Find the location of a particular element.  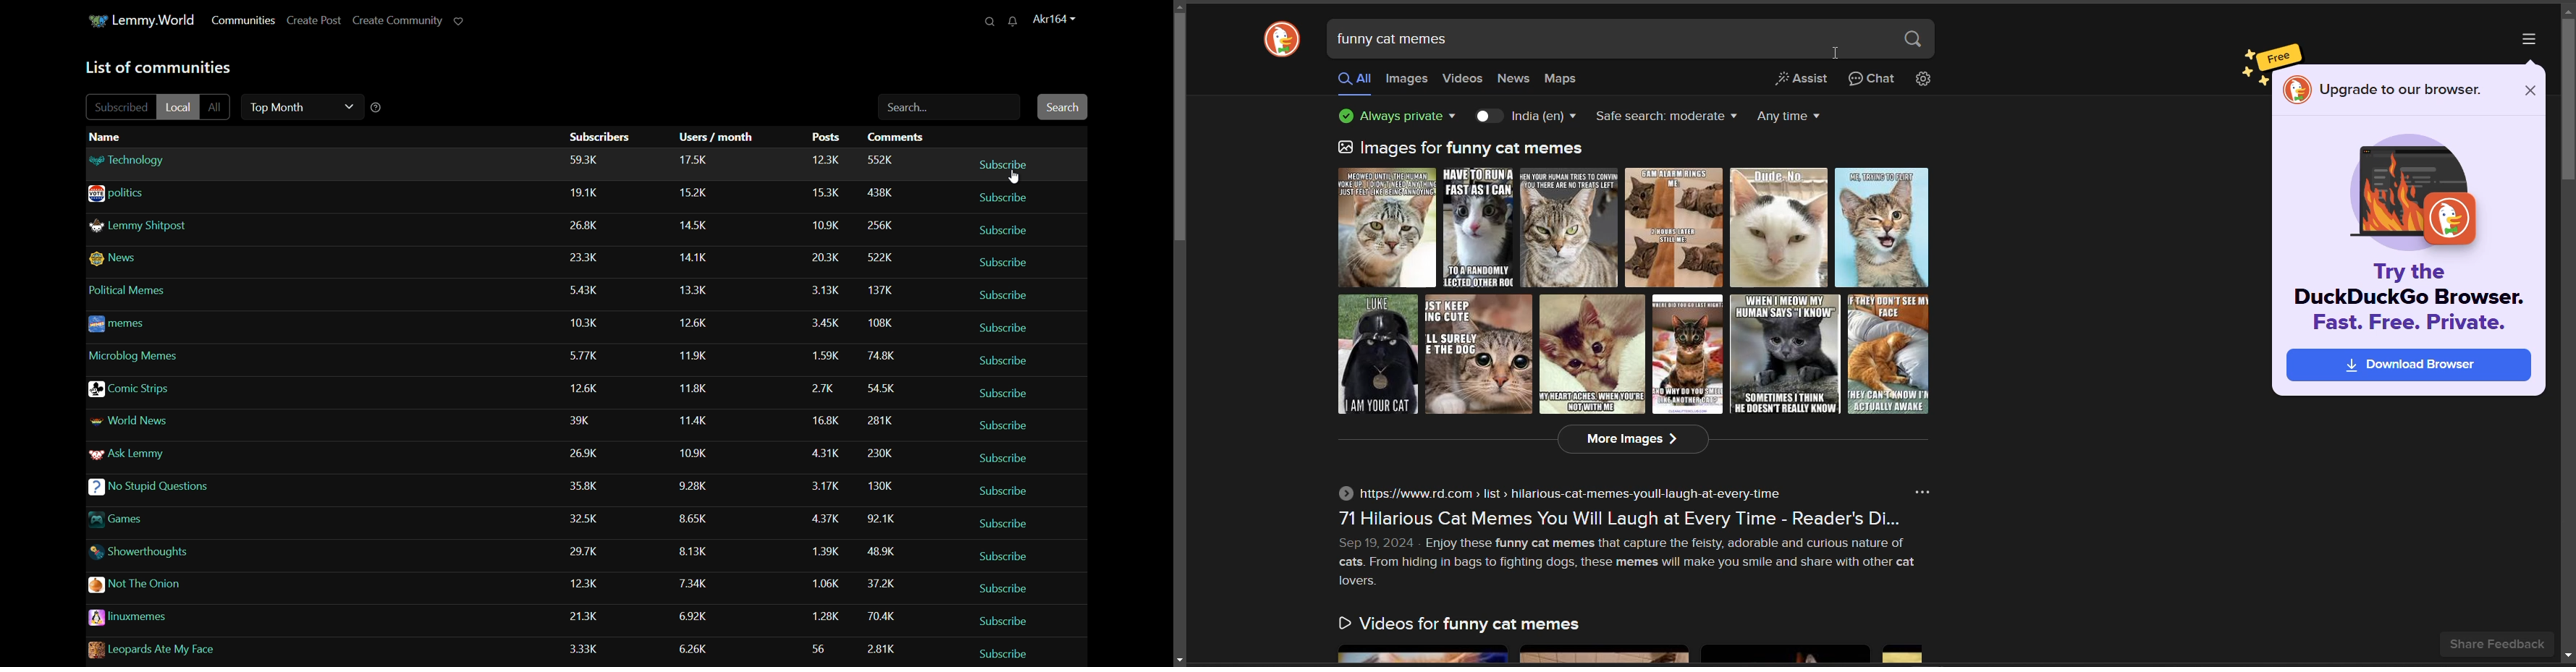

subscribe/unsubscribe is located at coordinates (1012, 555).